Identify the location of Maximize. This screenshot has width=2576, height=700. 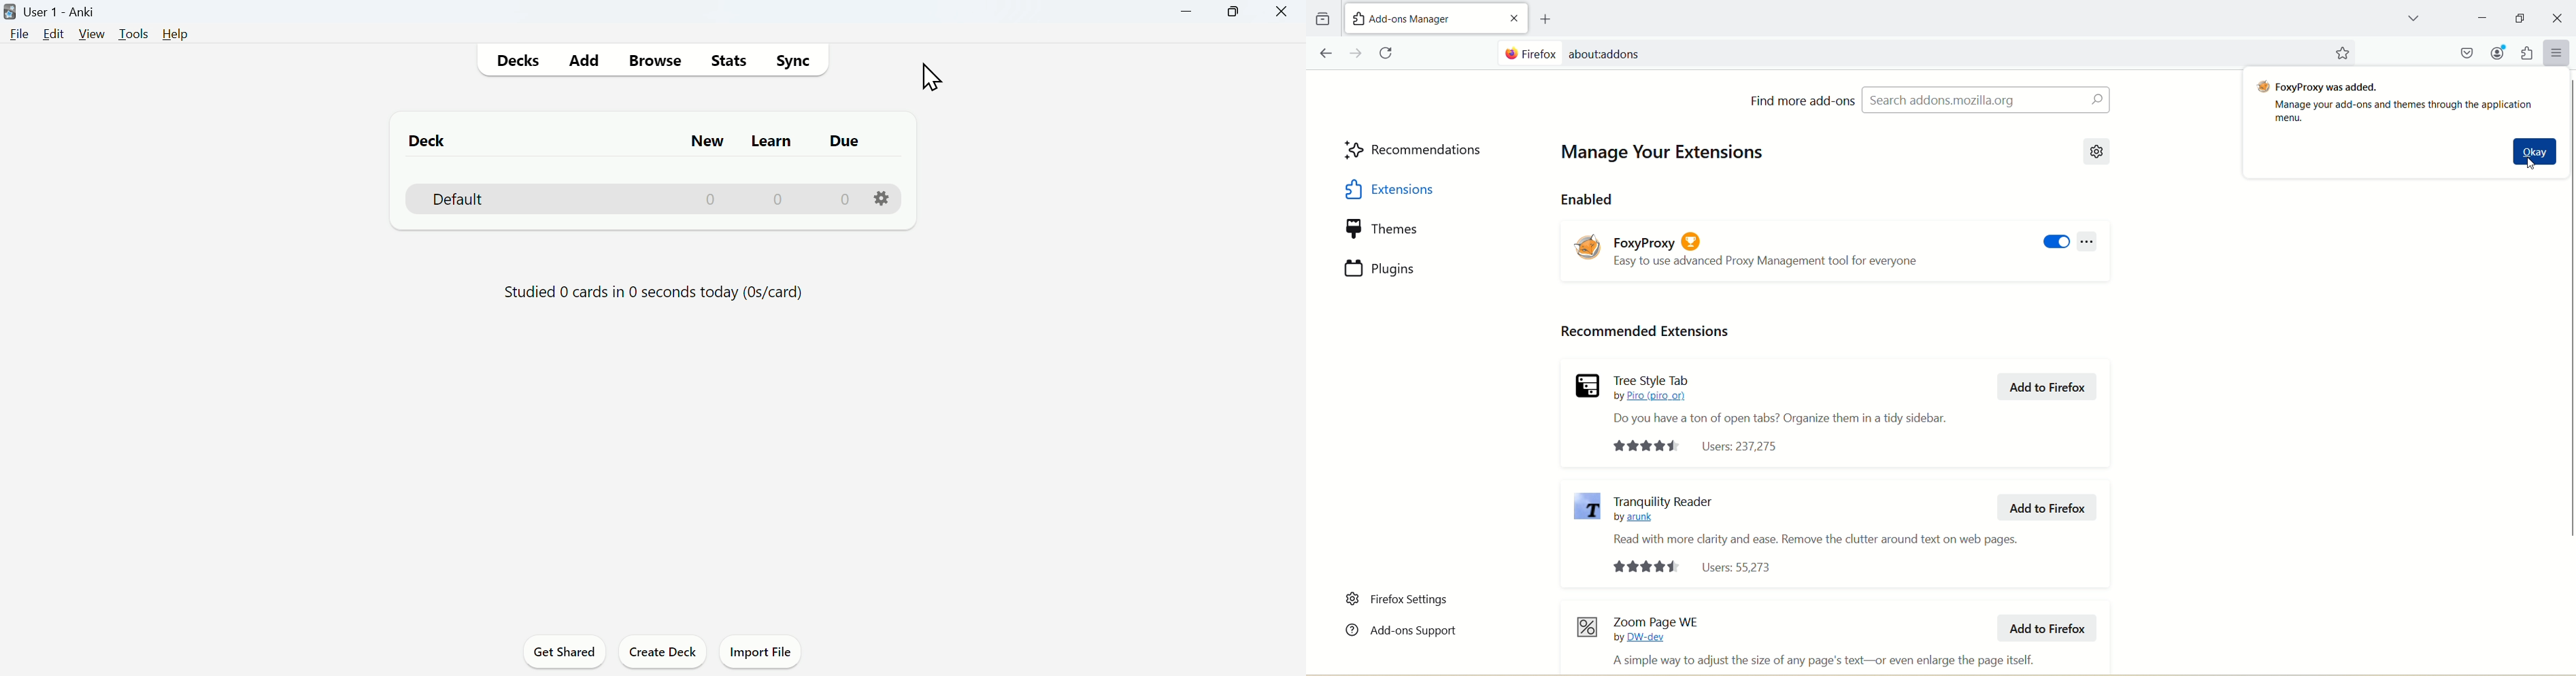
(1233, 12).